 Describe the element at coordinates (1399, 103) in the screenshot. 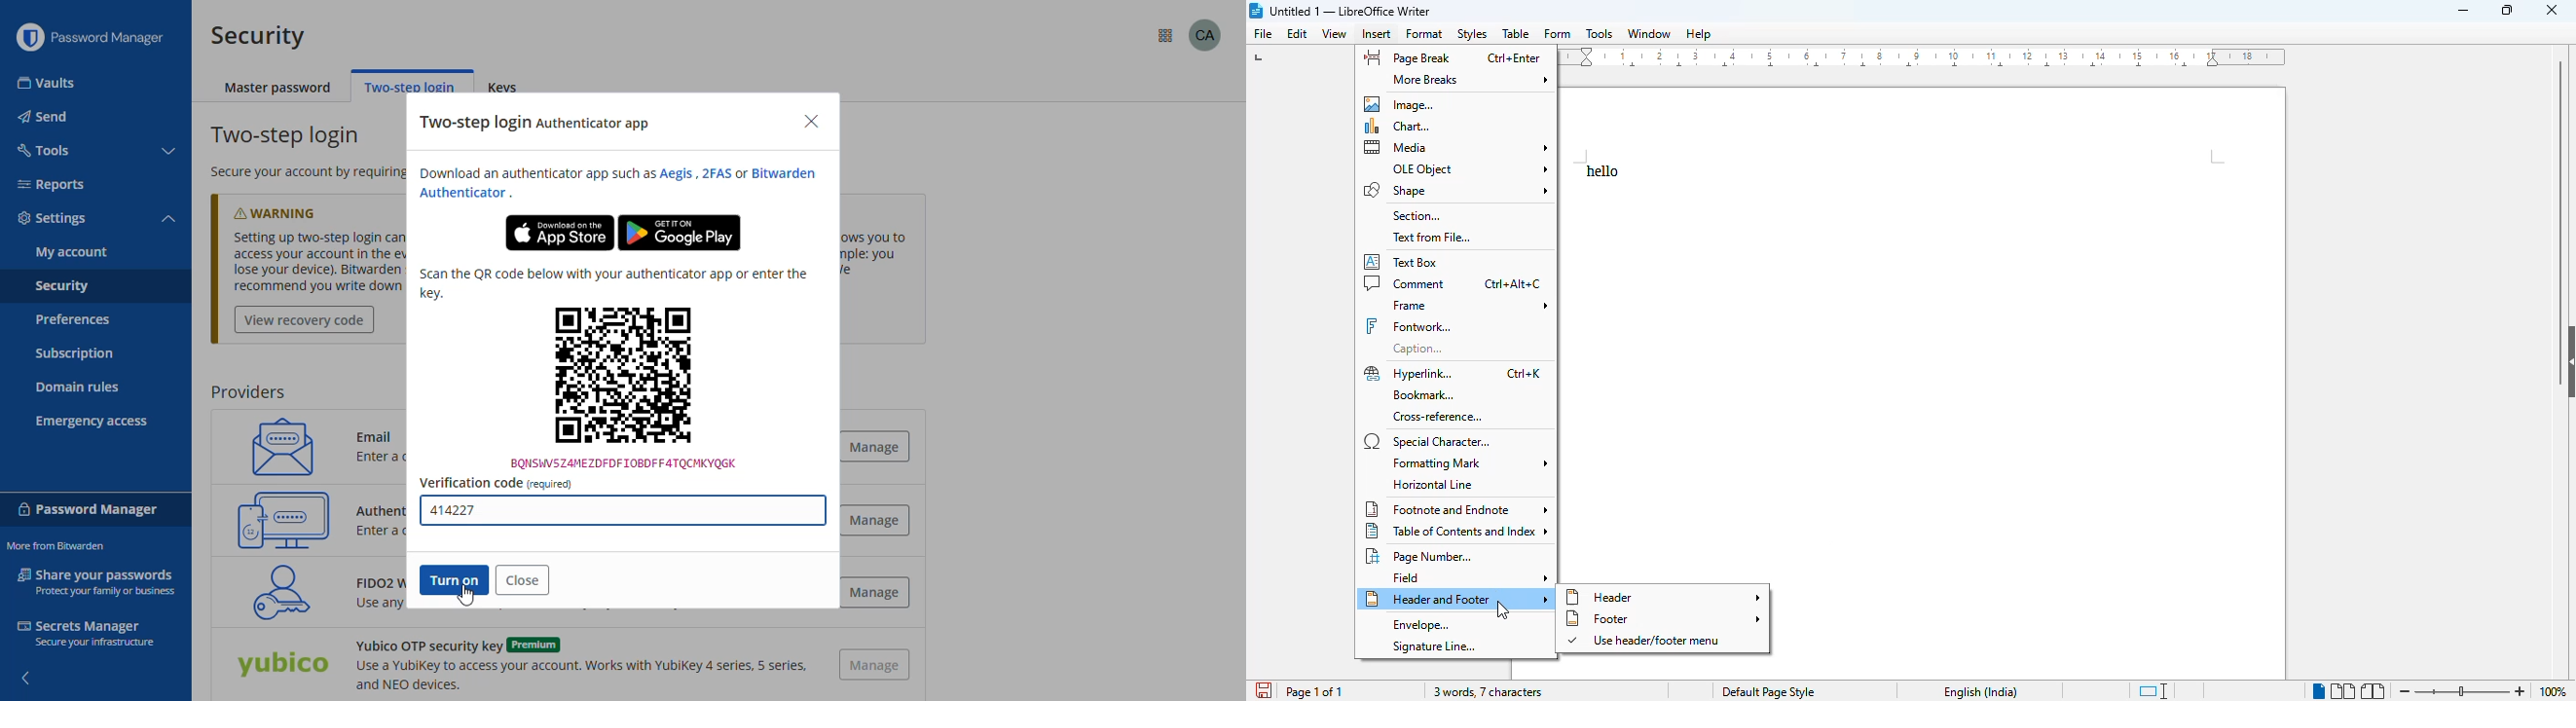

I see `image` at that location.